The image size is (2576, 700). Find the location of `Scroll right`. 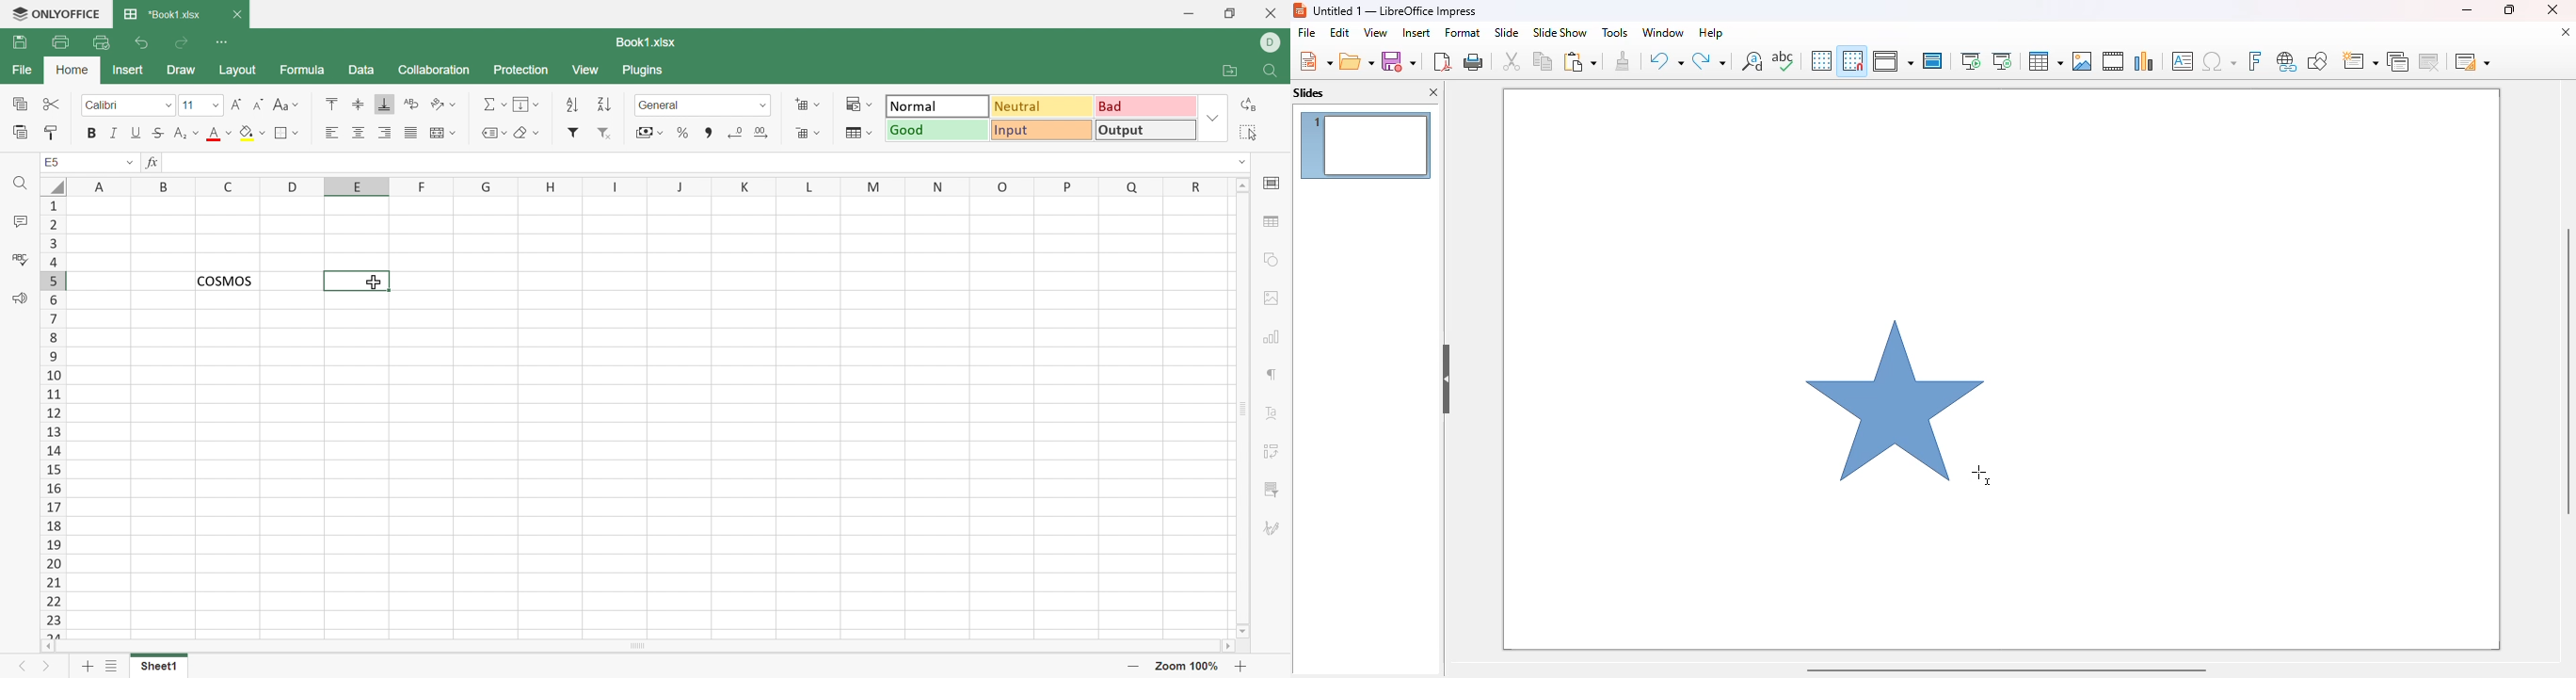

Scroll right is located at coordinates (1227, 645).